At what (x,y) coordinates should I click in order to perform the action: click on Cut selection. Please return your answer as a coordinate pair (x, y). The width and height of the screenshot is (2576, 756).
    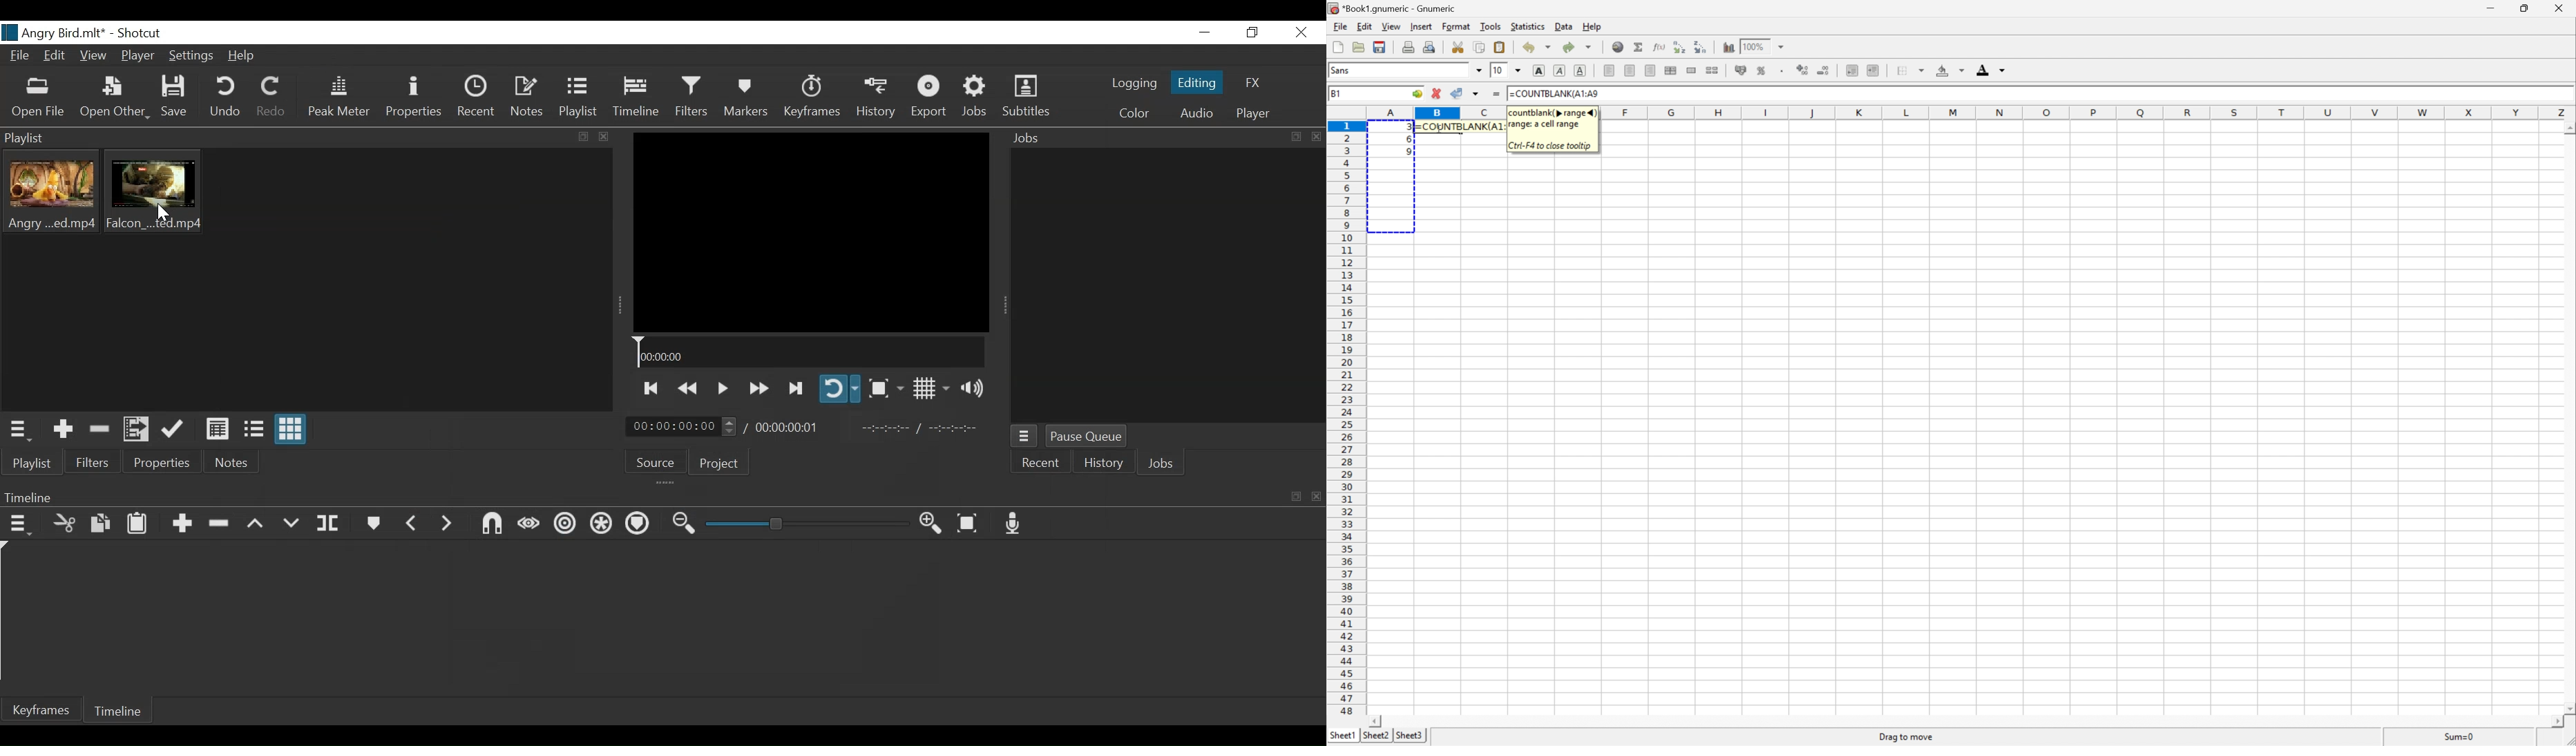
    Looking at the image, I should click on (1458, 47).